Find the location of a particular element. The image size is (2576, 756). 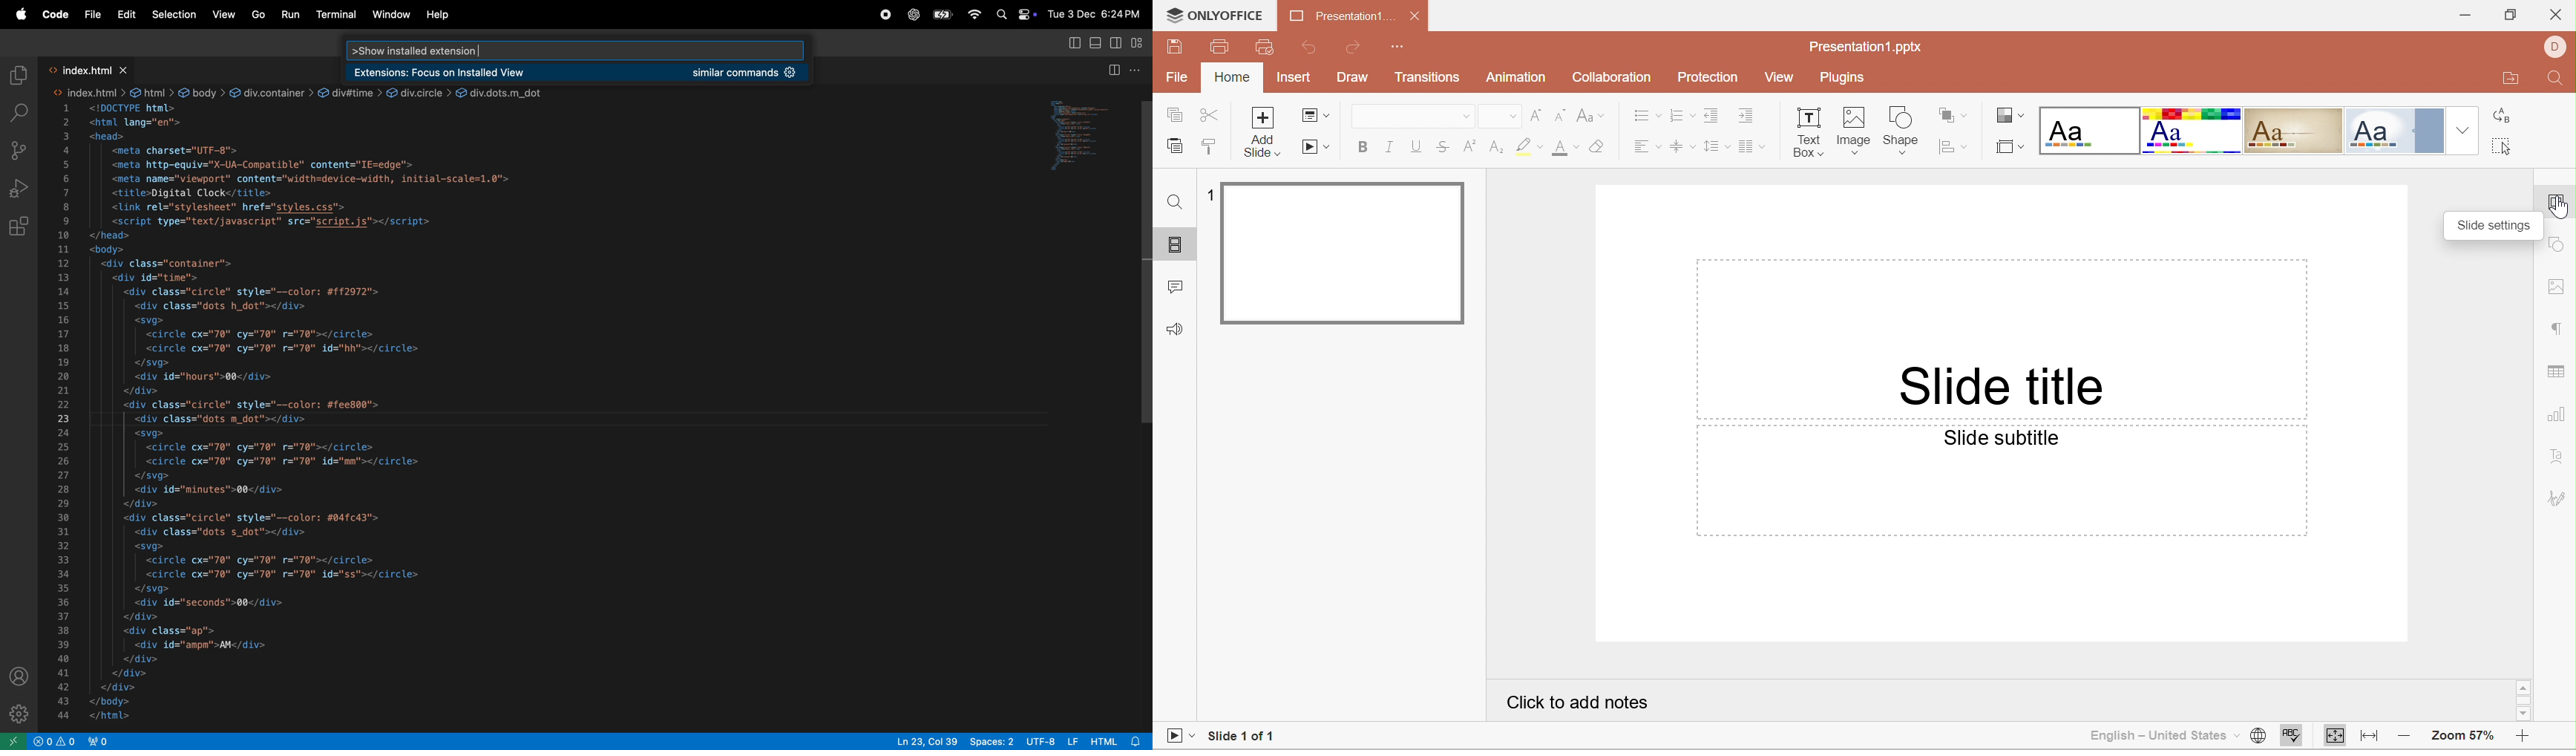

Collaboration is located at coordinates (1611, 77).